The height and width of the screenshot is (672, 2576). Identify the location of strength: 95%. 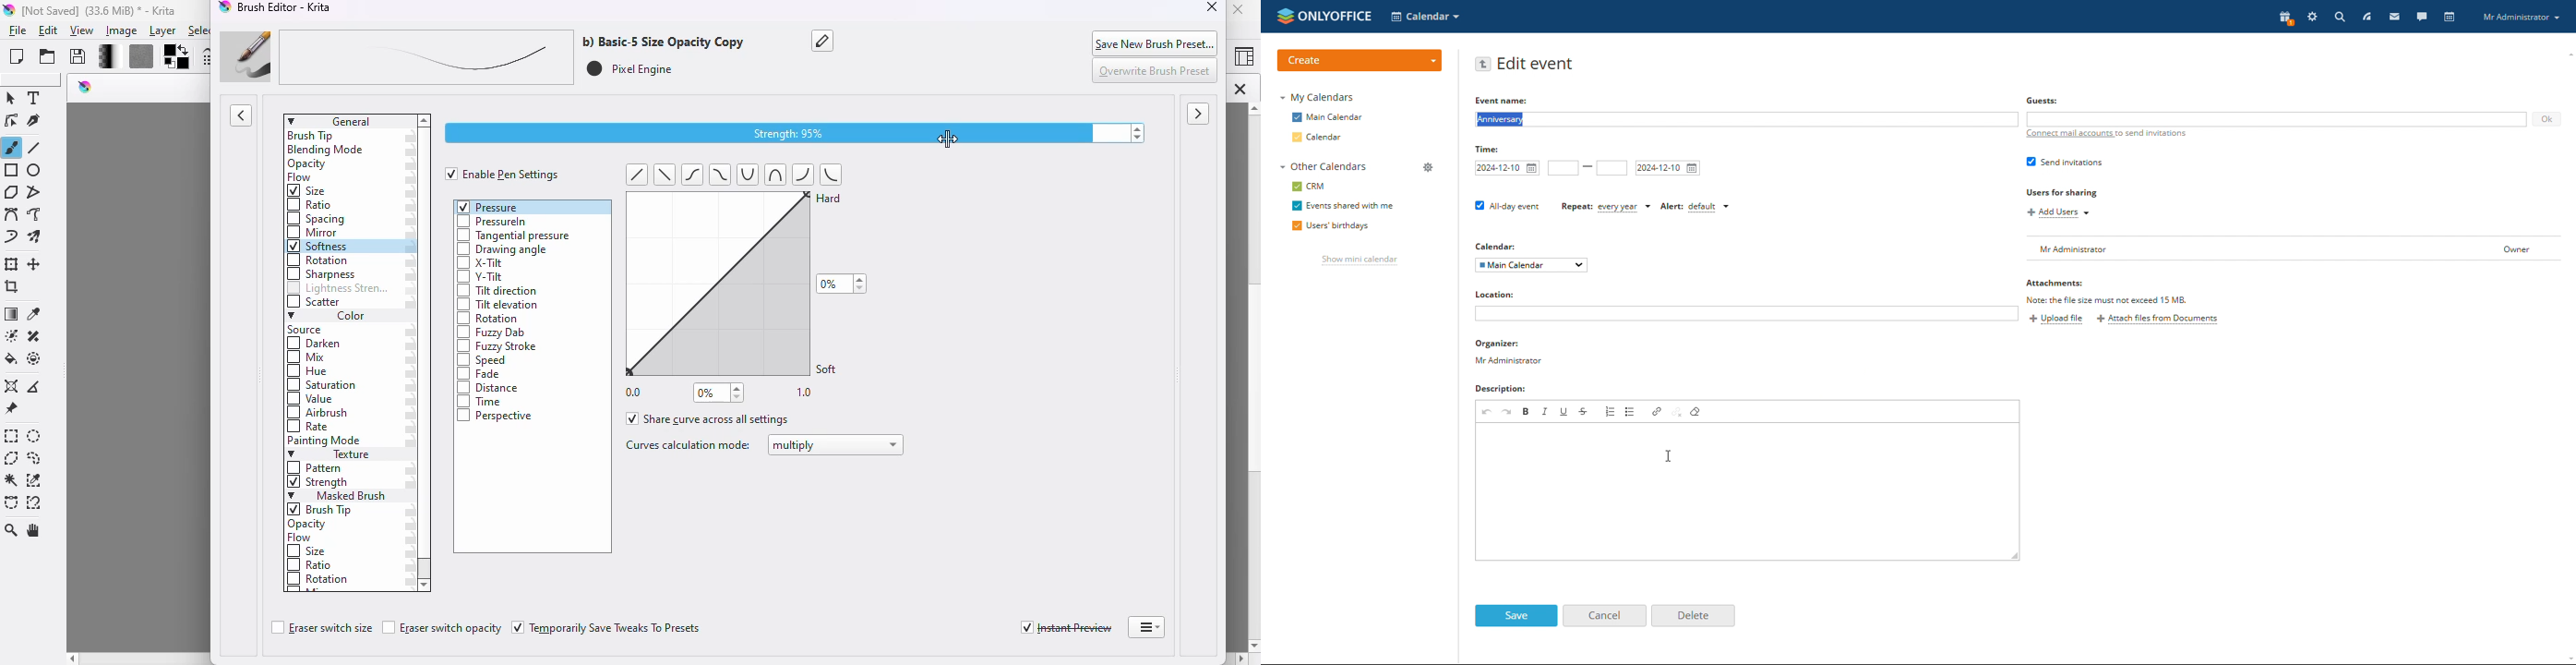
(796, 132).